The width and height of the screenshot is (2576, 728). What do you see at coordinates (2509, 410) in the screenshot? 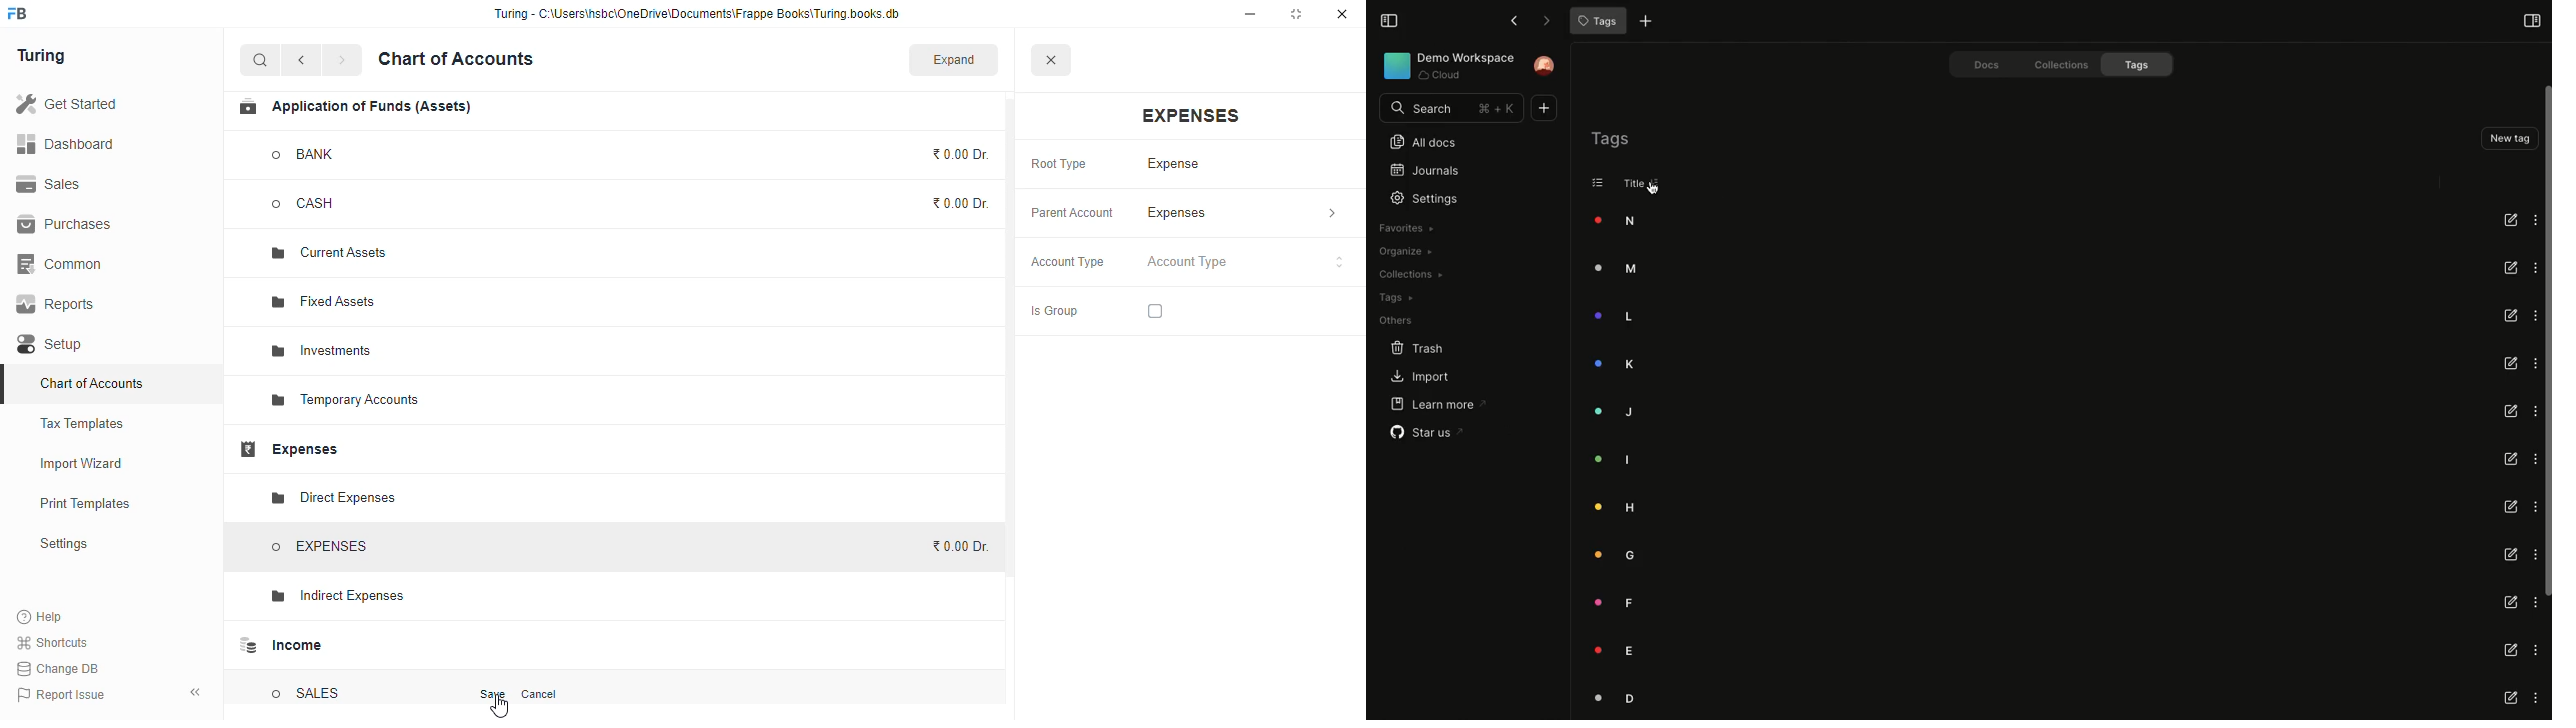
I see `Rename` at bounding box center [2509, 410].